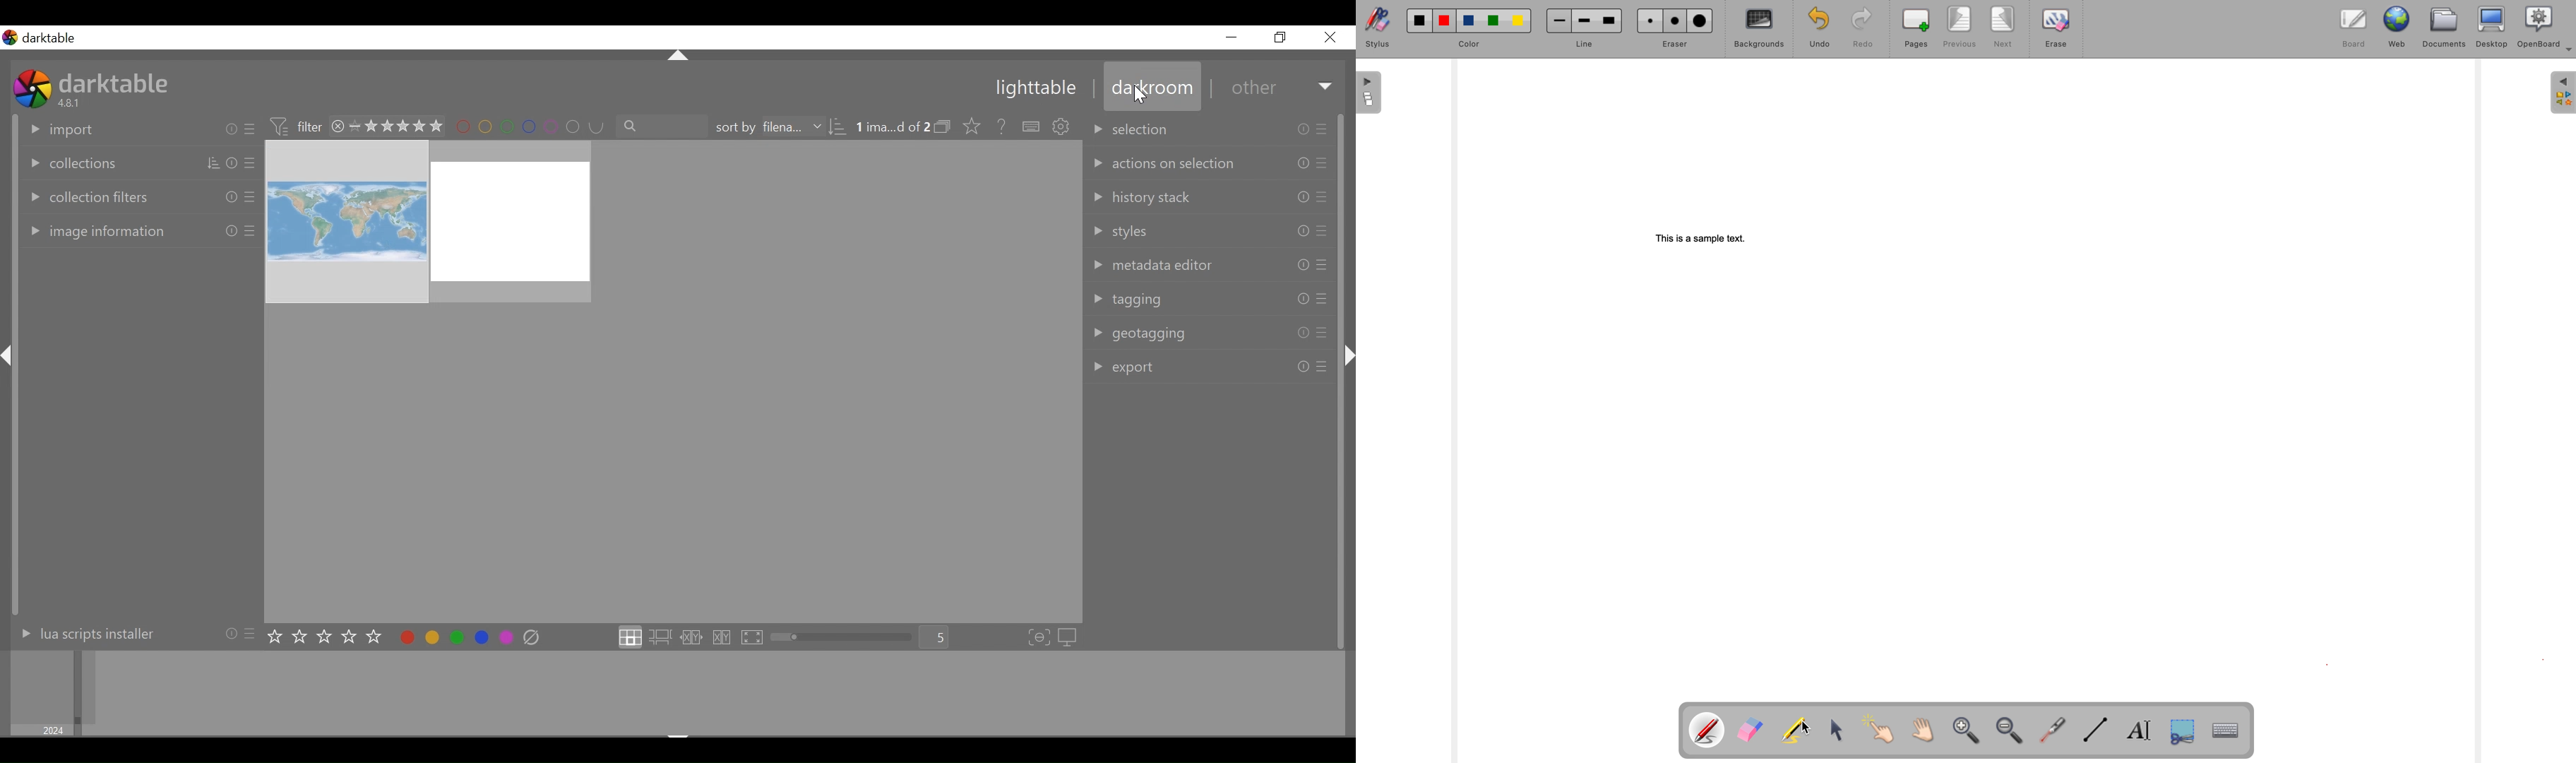 The width and height of the screenshot is (2576, 784). What do you see at coordinates (138, 232) in the screenshot?
I see `Image information` at bounding box center [138, 232].